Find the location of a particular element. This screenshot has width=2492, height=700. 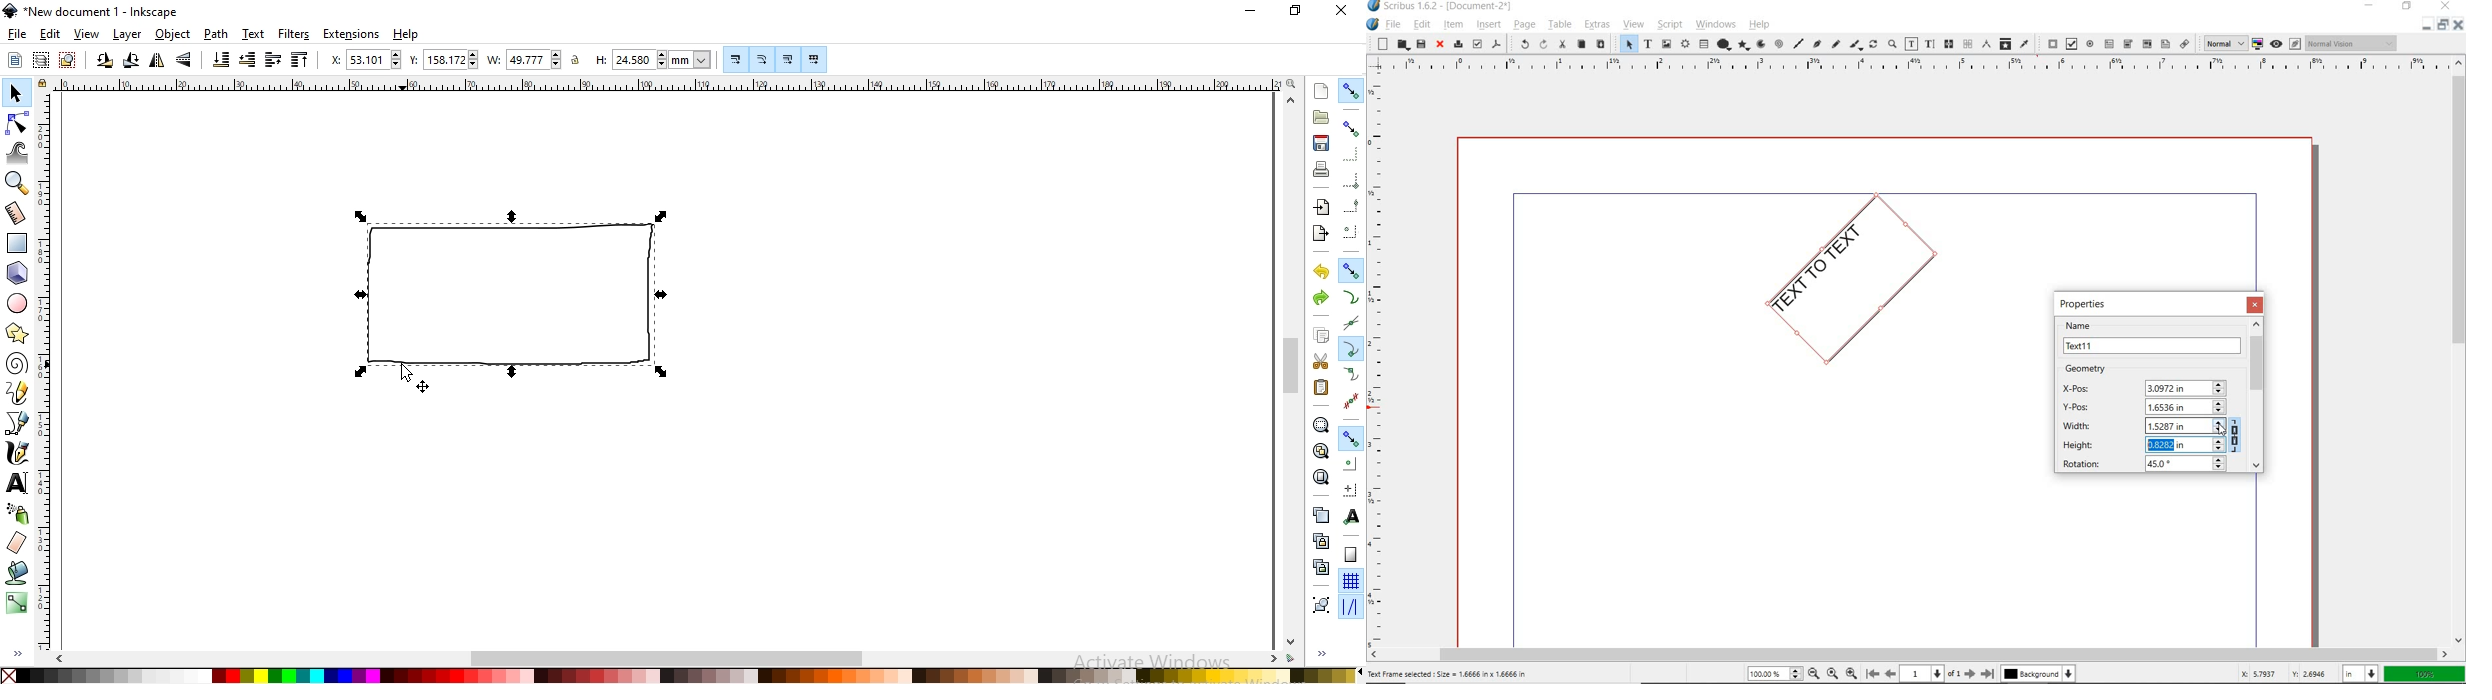

zoom is located at coordinates (1289, 84).